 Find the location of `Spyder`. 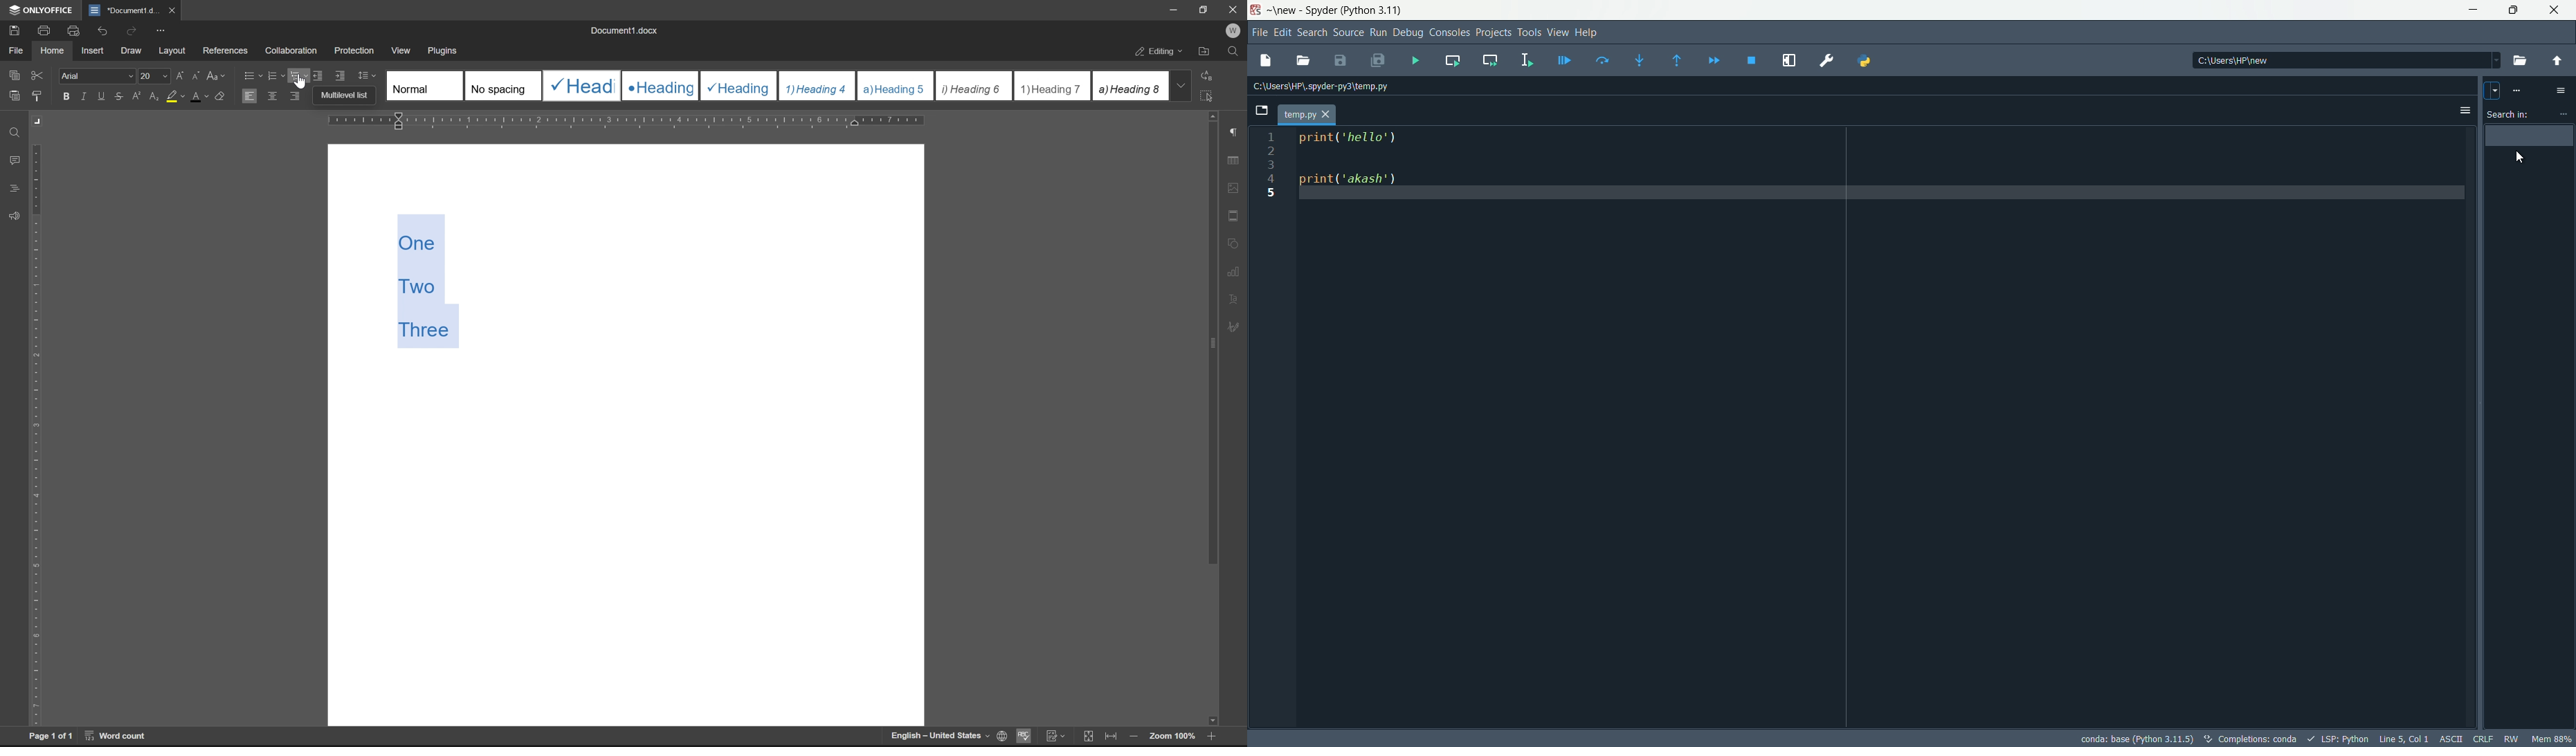

Spyder is located at coordinates (1320, 10).